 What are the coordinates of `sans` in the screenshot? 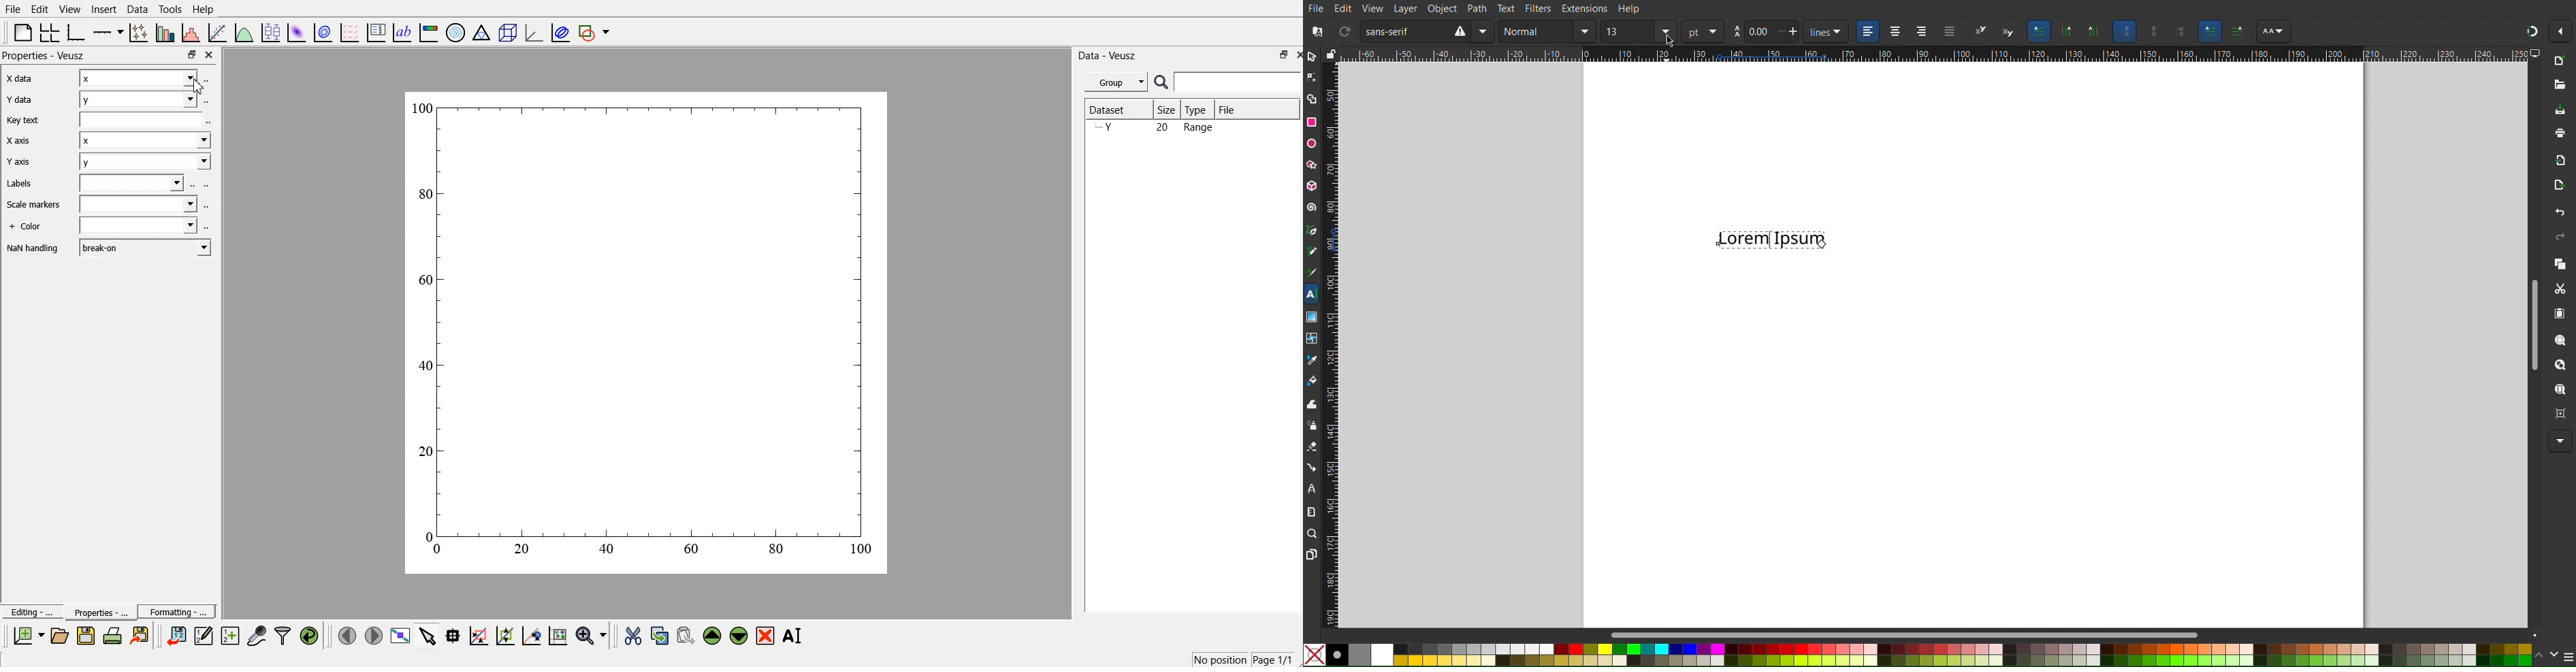 It's located at (1401, 30).